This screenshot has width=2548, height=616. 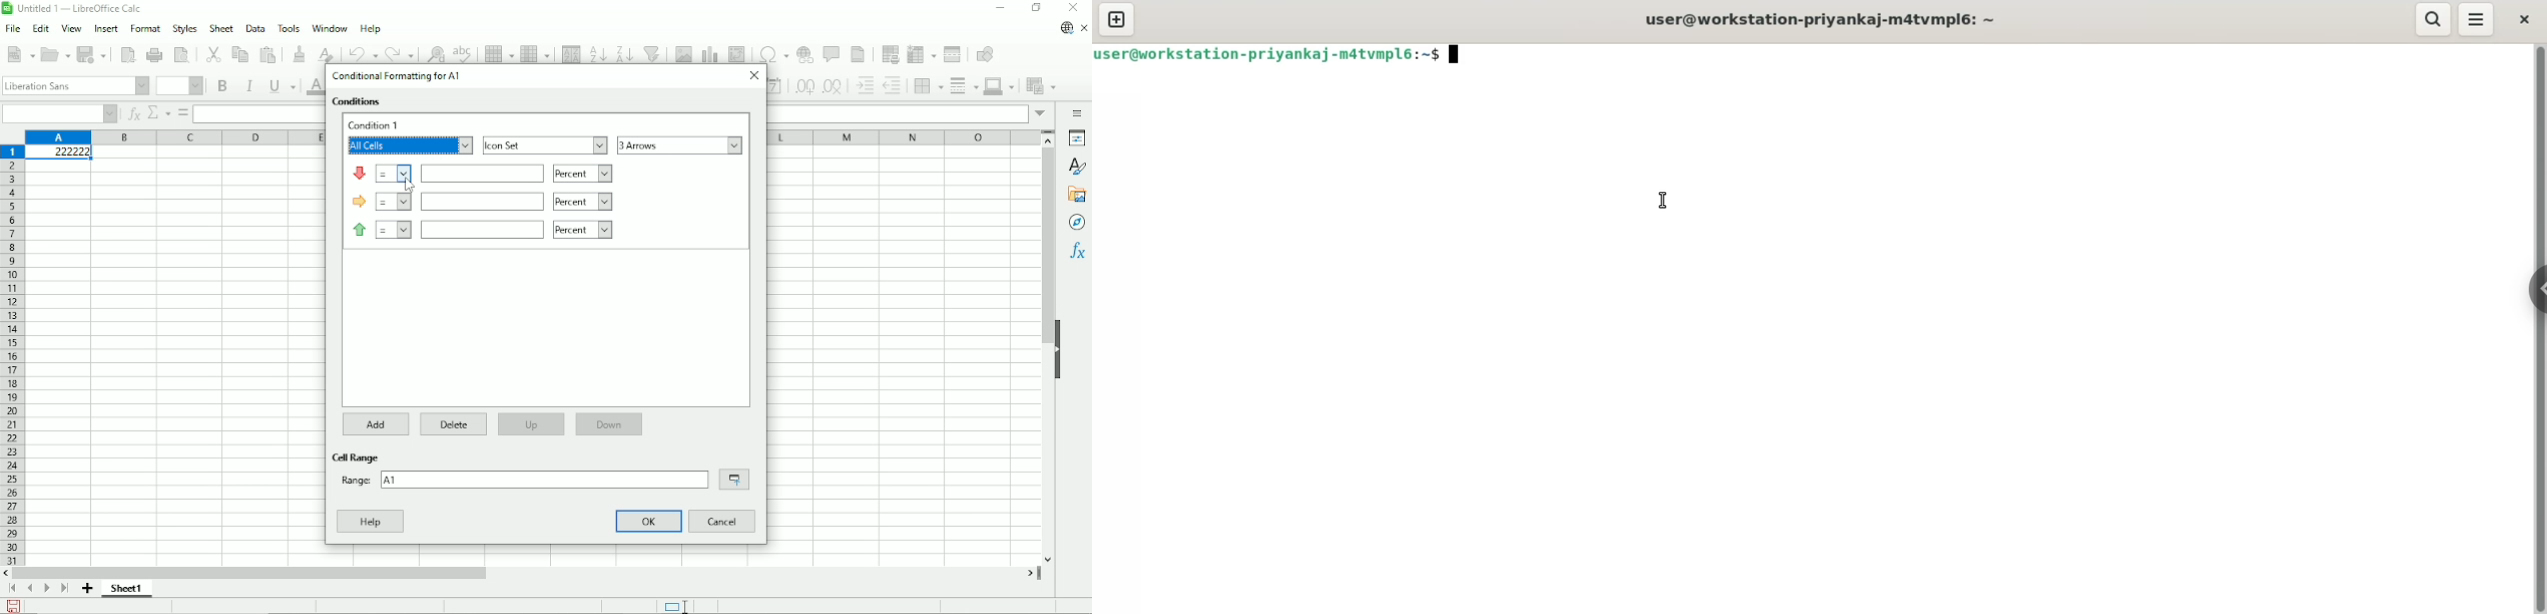 What do you see at coordinates (159, 113) in the screenshot?
I see `Select function` at bounding box center [159, 113].